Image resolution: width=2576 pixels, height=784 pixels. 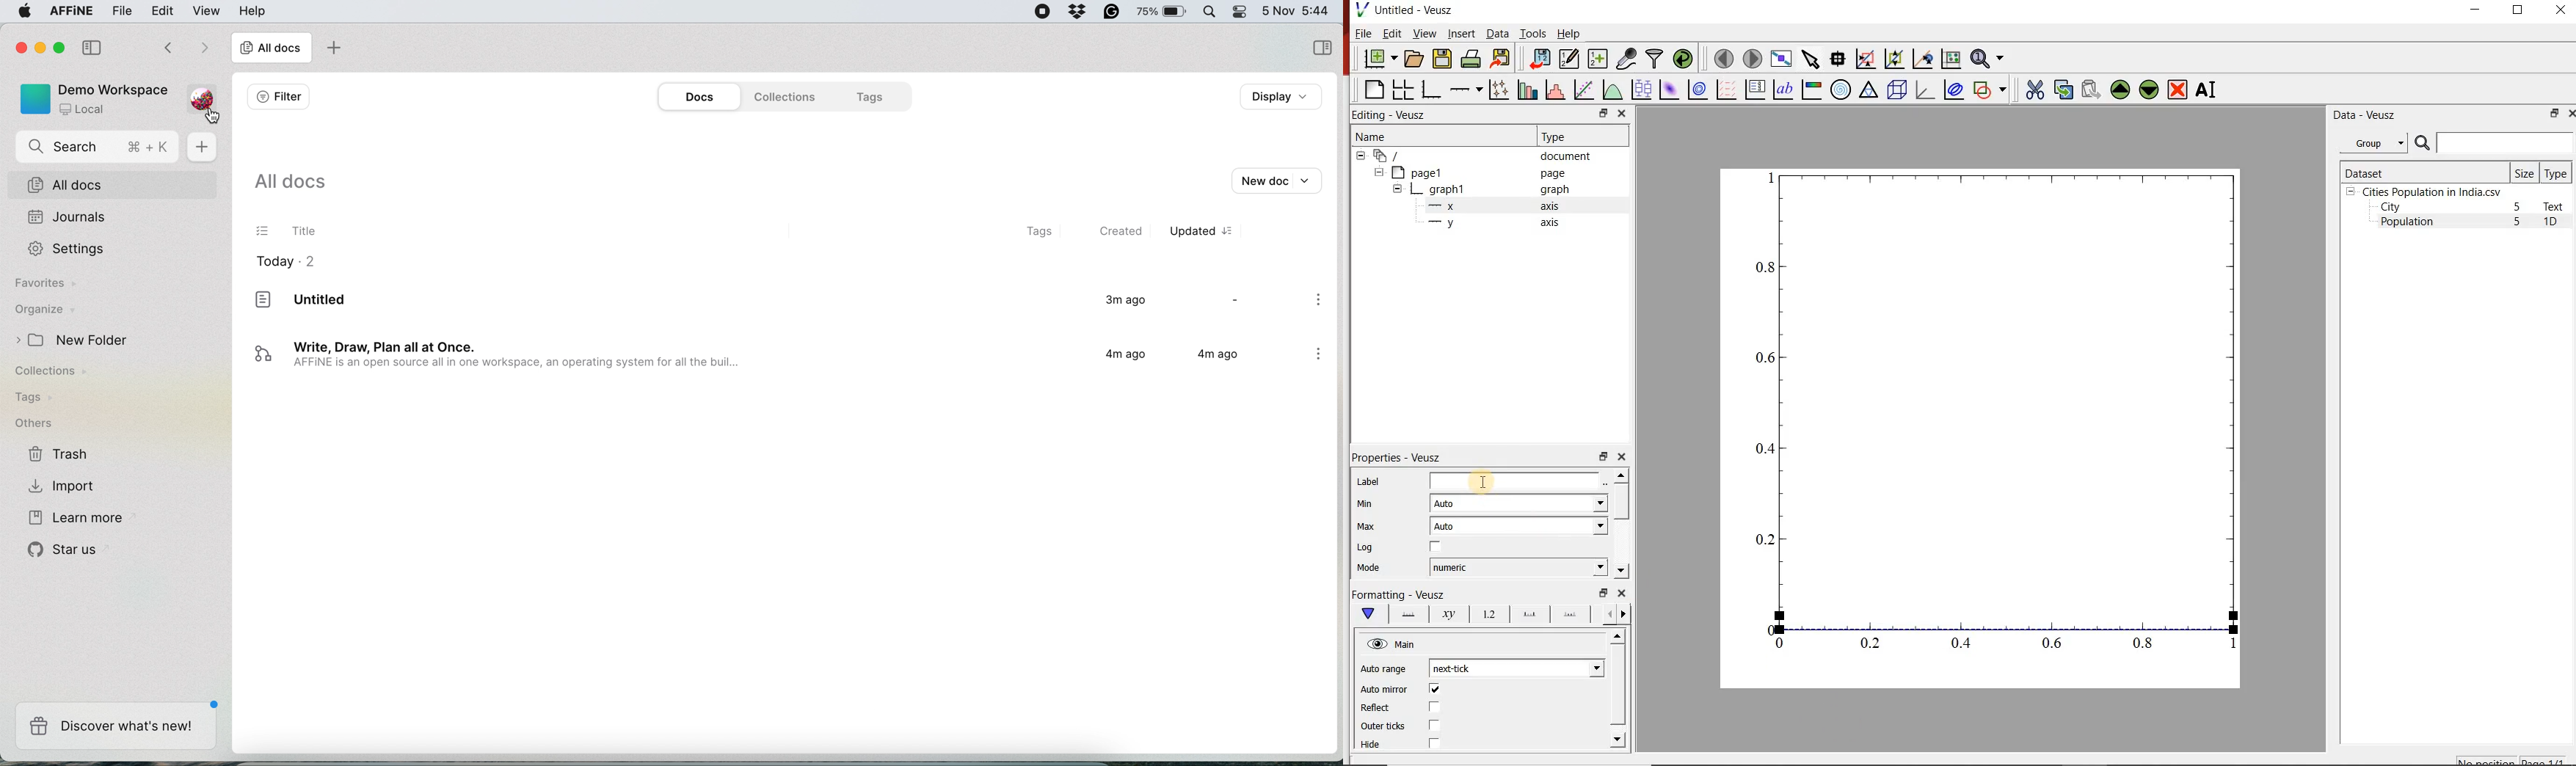 What do you see at coordinates (64, 485) in the screenshot?
I see `import` at bounding box center [64, 485].